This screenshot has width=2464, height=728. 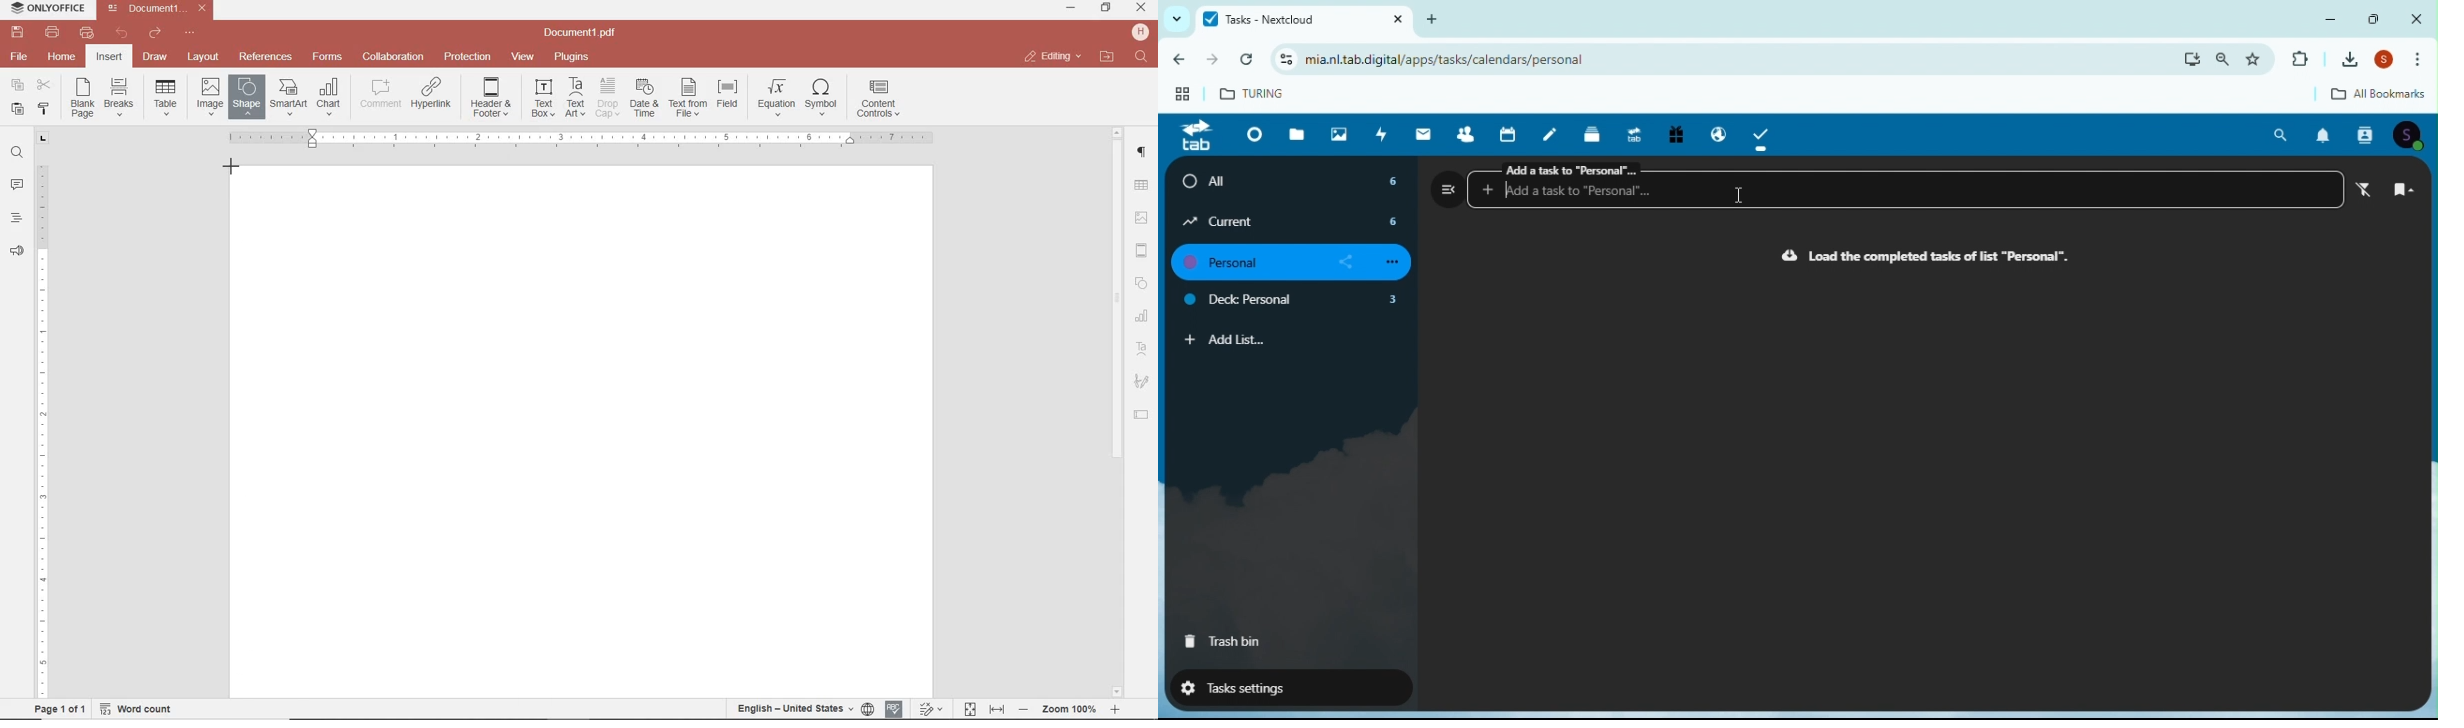 What do you see at coordinates (930, 710) in the screenshot?
I see `track change` at bounding box center [930, 710].